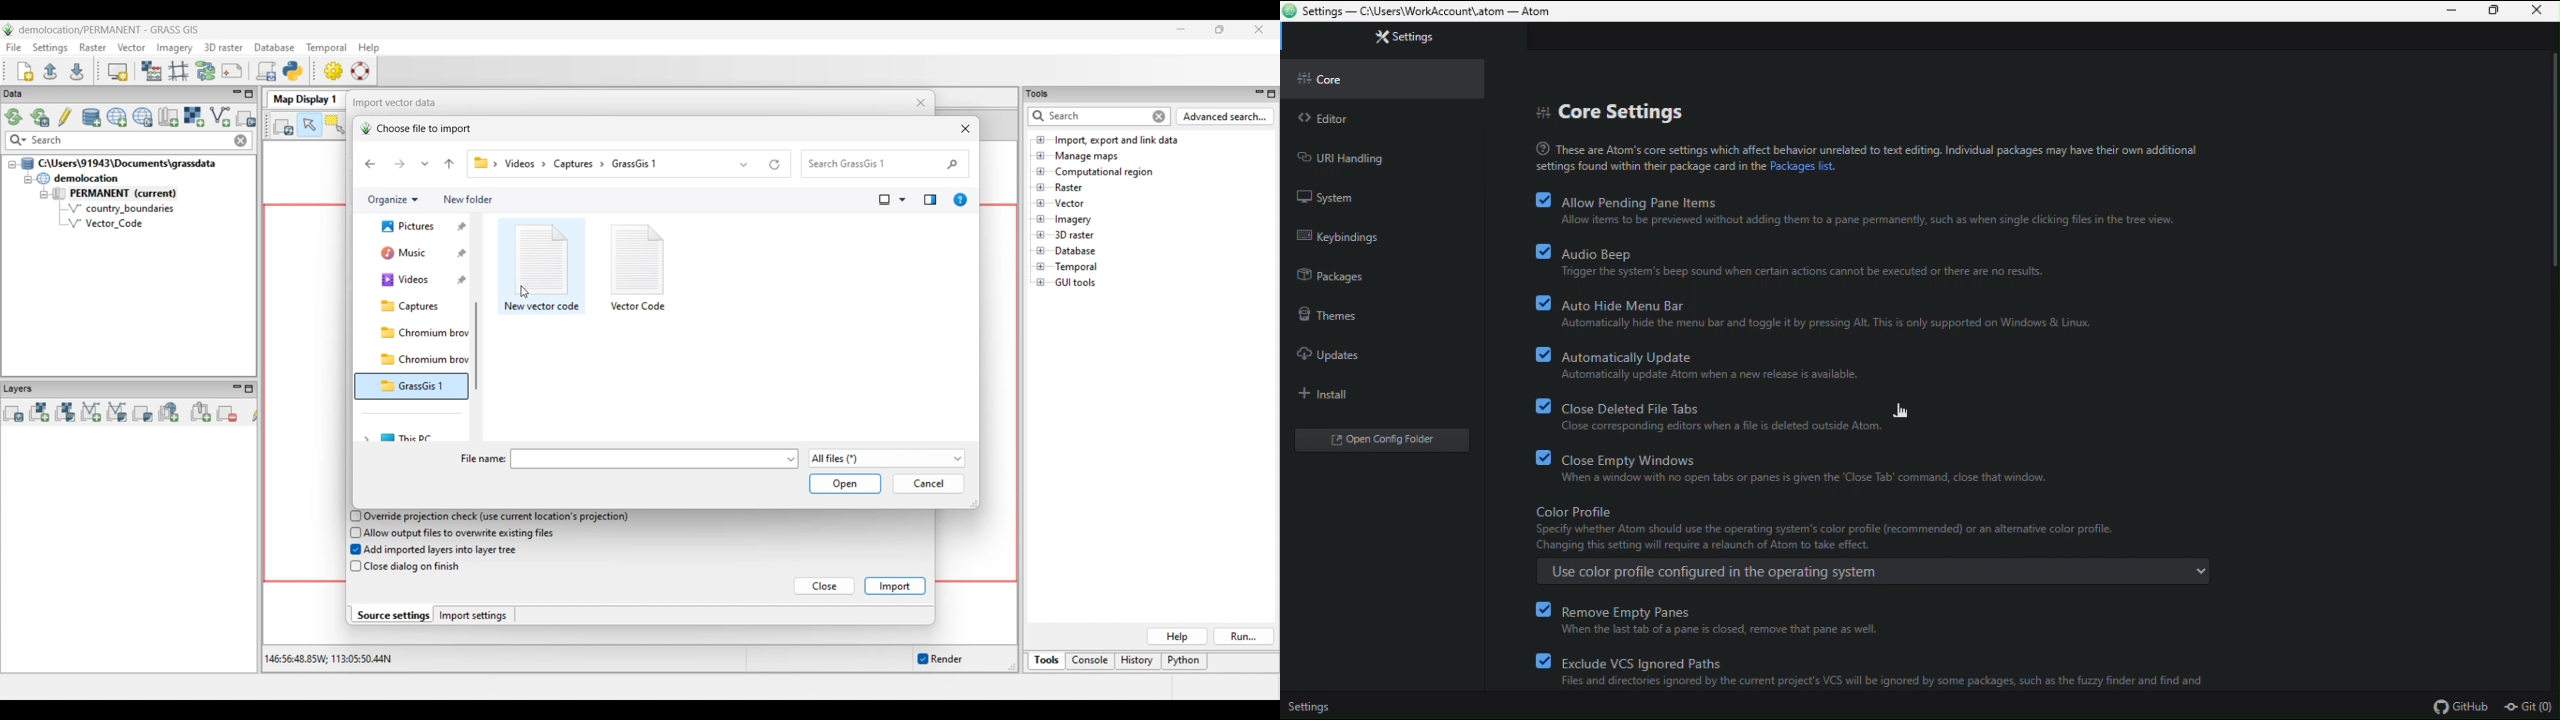 This screenshot has width=2576, height=728. What do you see at coordinates (2494, 12) in the screenshot?
I see `restore` at bounding box center [2494, 12].